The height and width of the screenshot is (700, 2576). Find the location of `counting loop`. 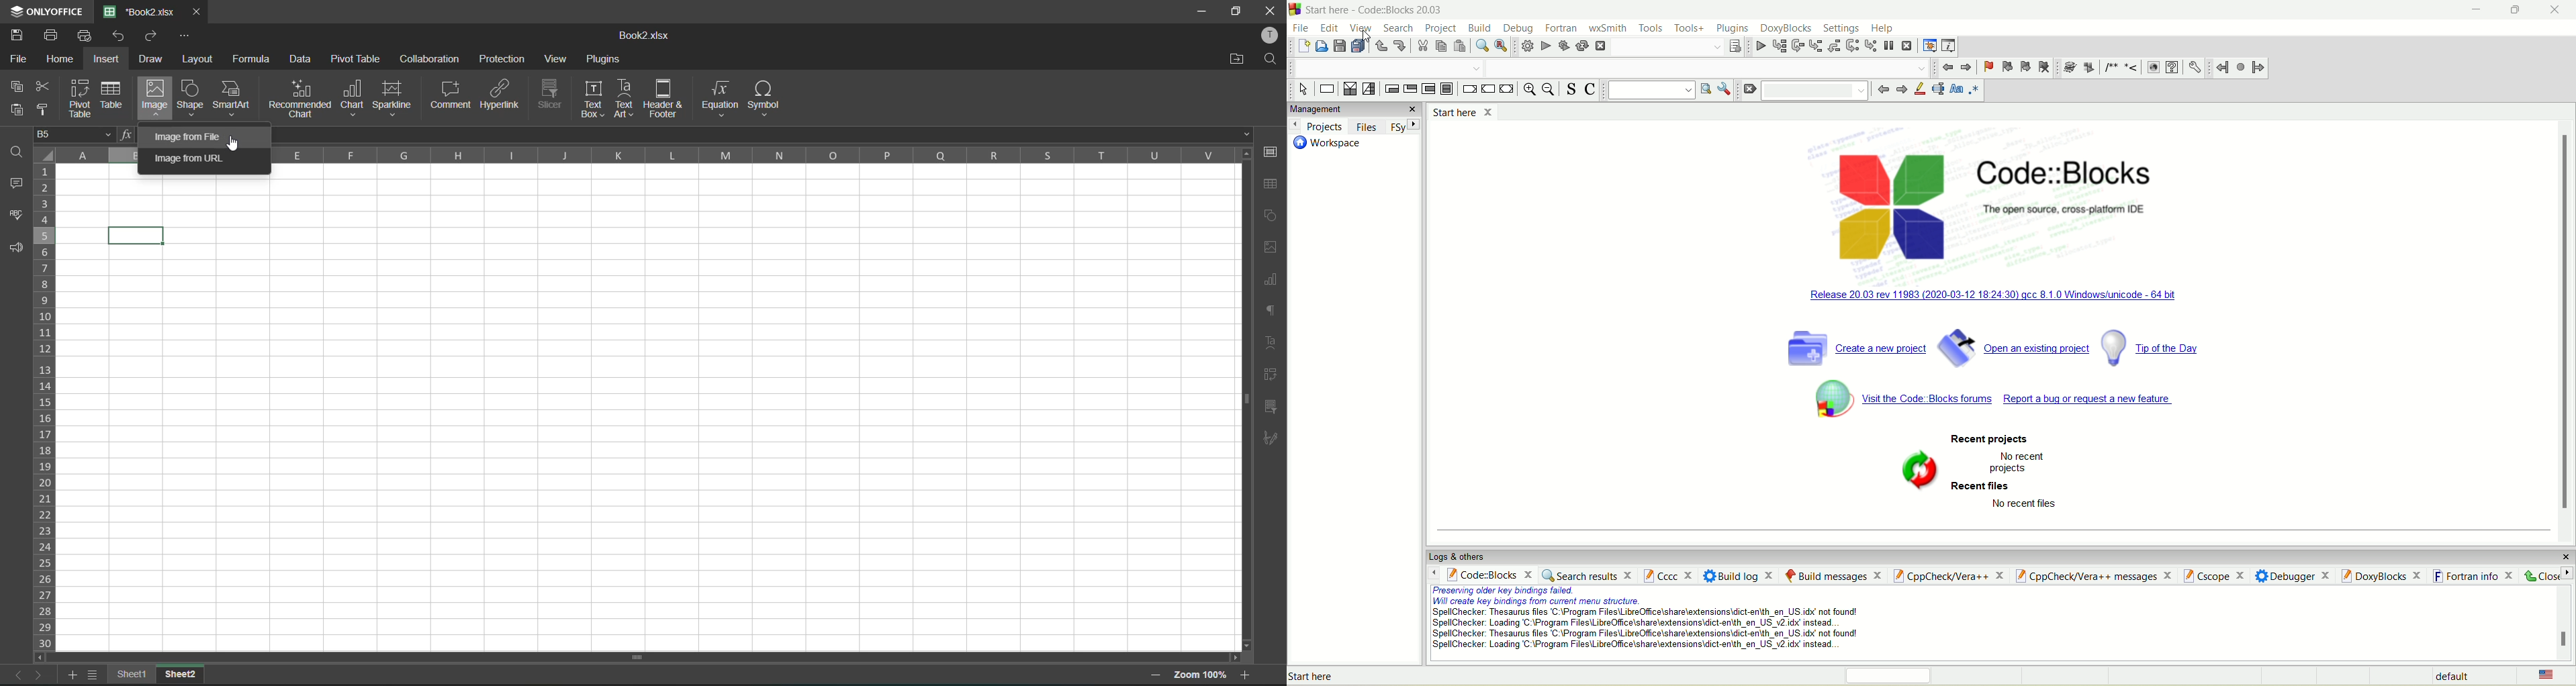

counting loop is located at coordinates (1431, 89).